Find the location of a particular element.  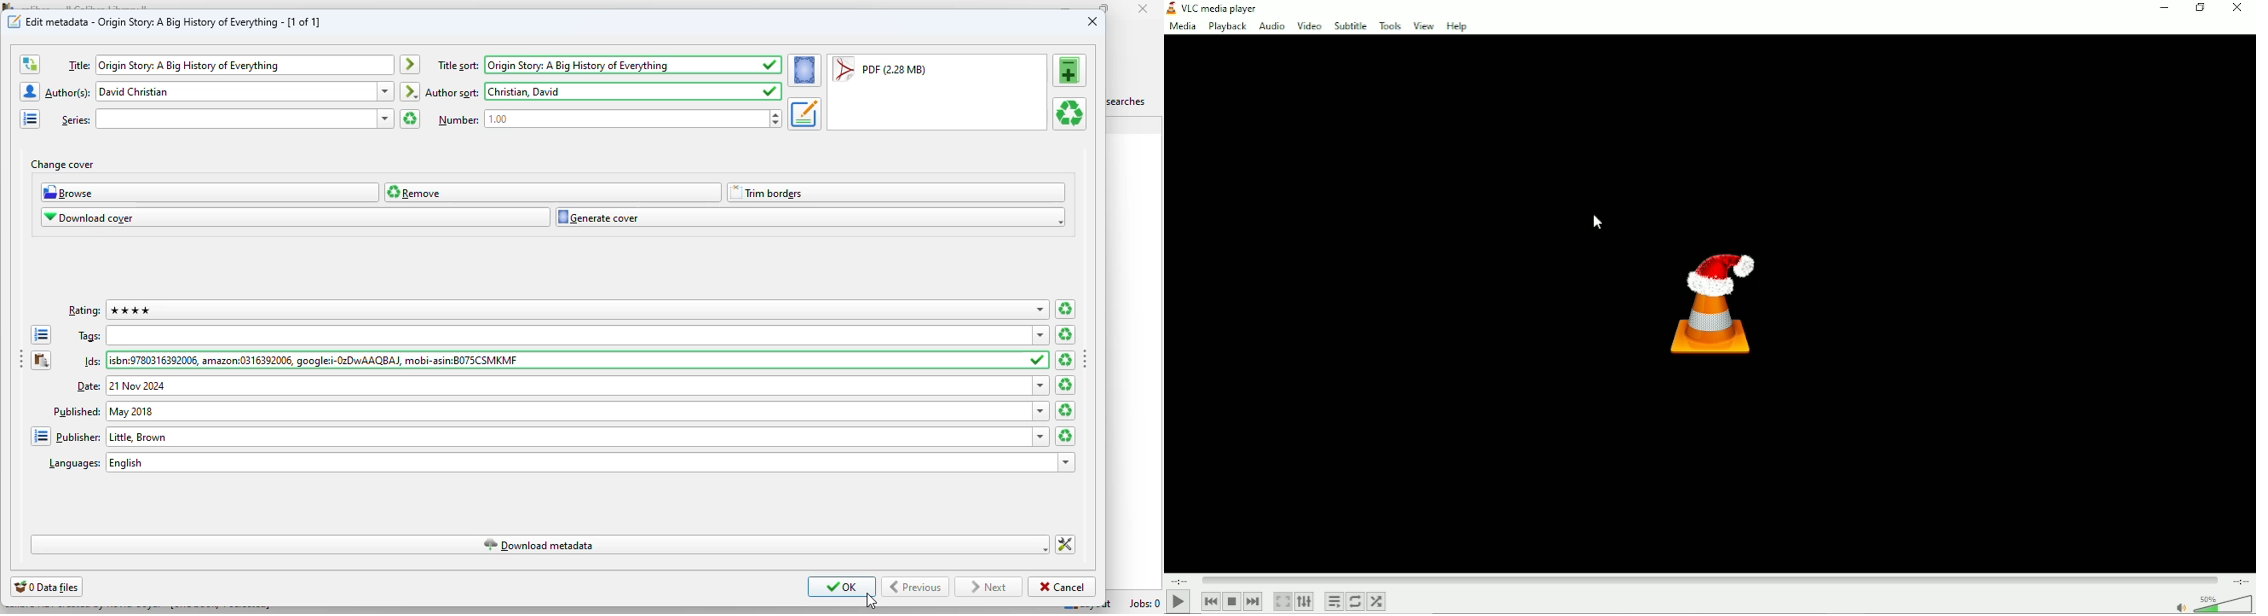

Next is located at coordinates (1253, 601).